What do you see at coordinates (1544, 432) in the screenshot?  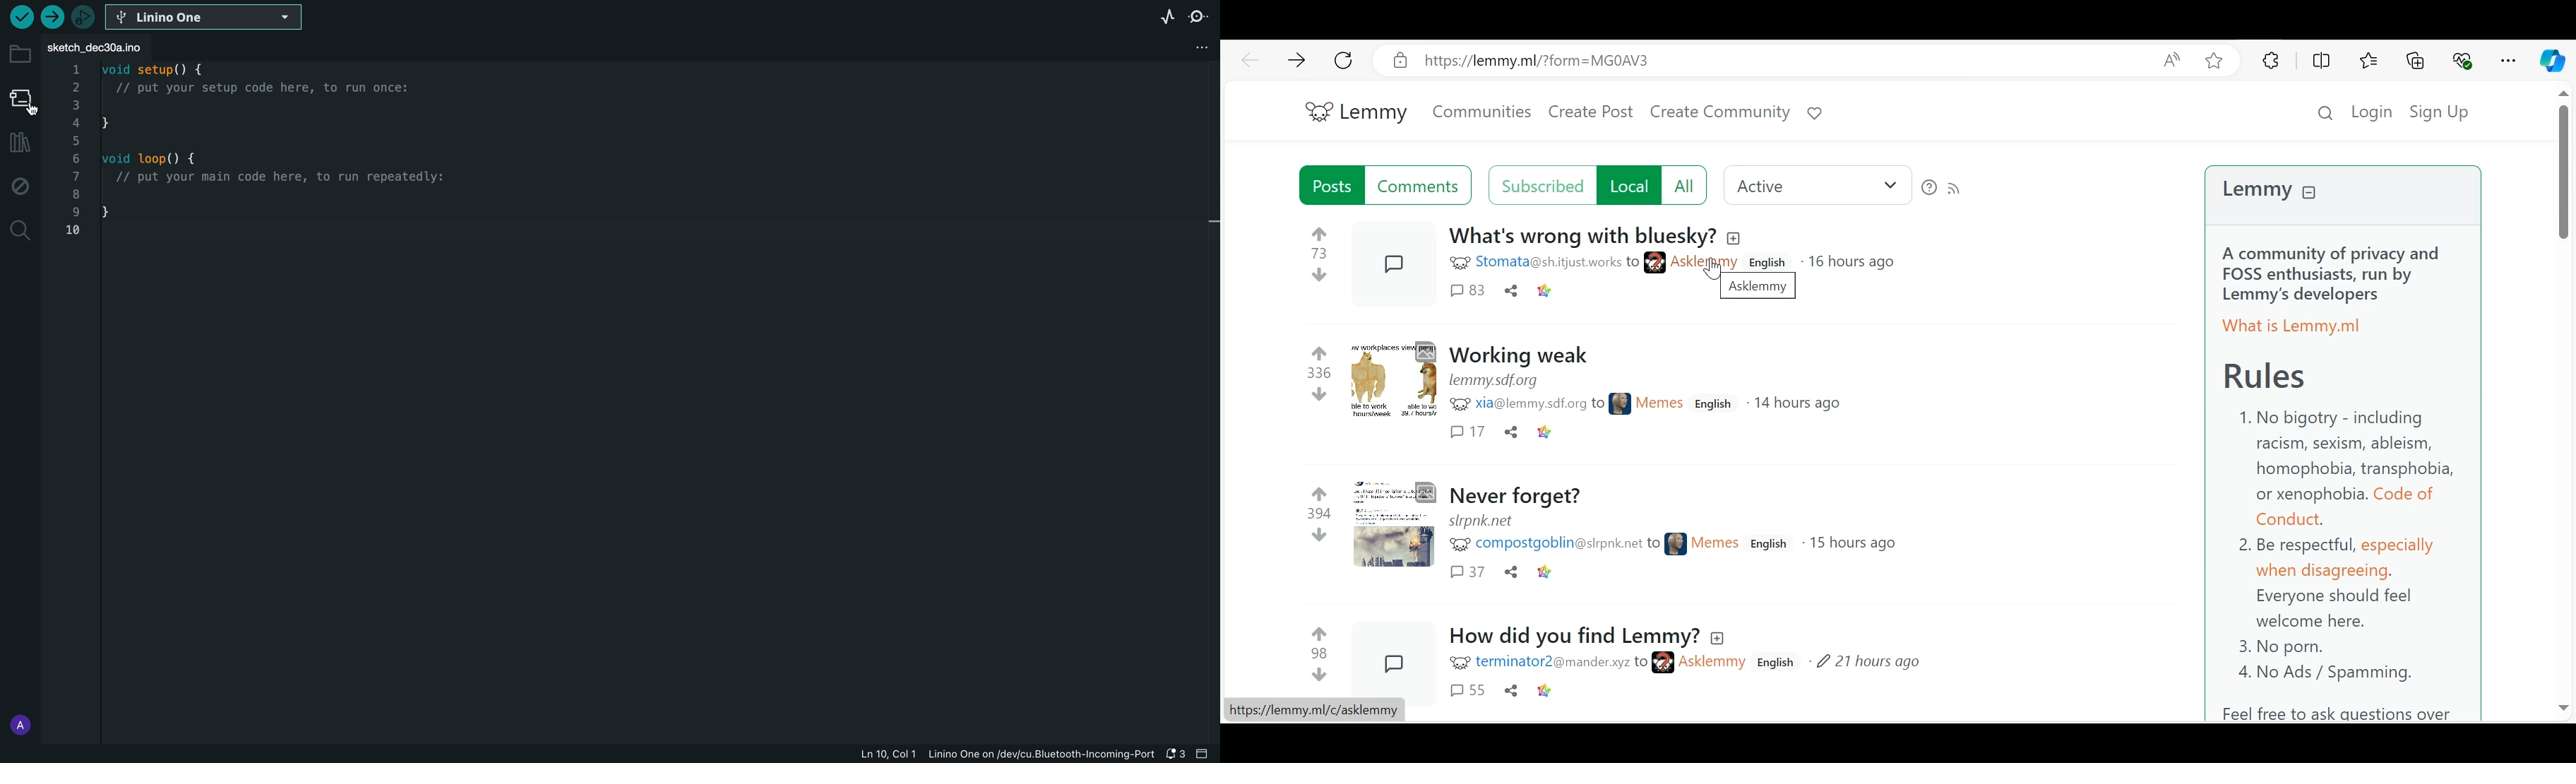 I see `link` at bounding box center [1544, 432].